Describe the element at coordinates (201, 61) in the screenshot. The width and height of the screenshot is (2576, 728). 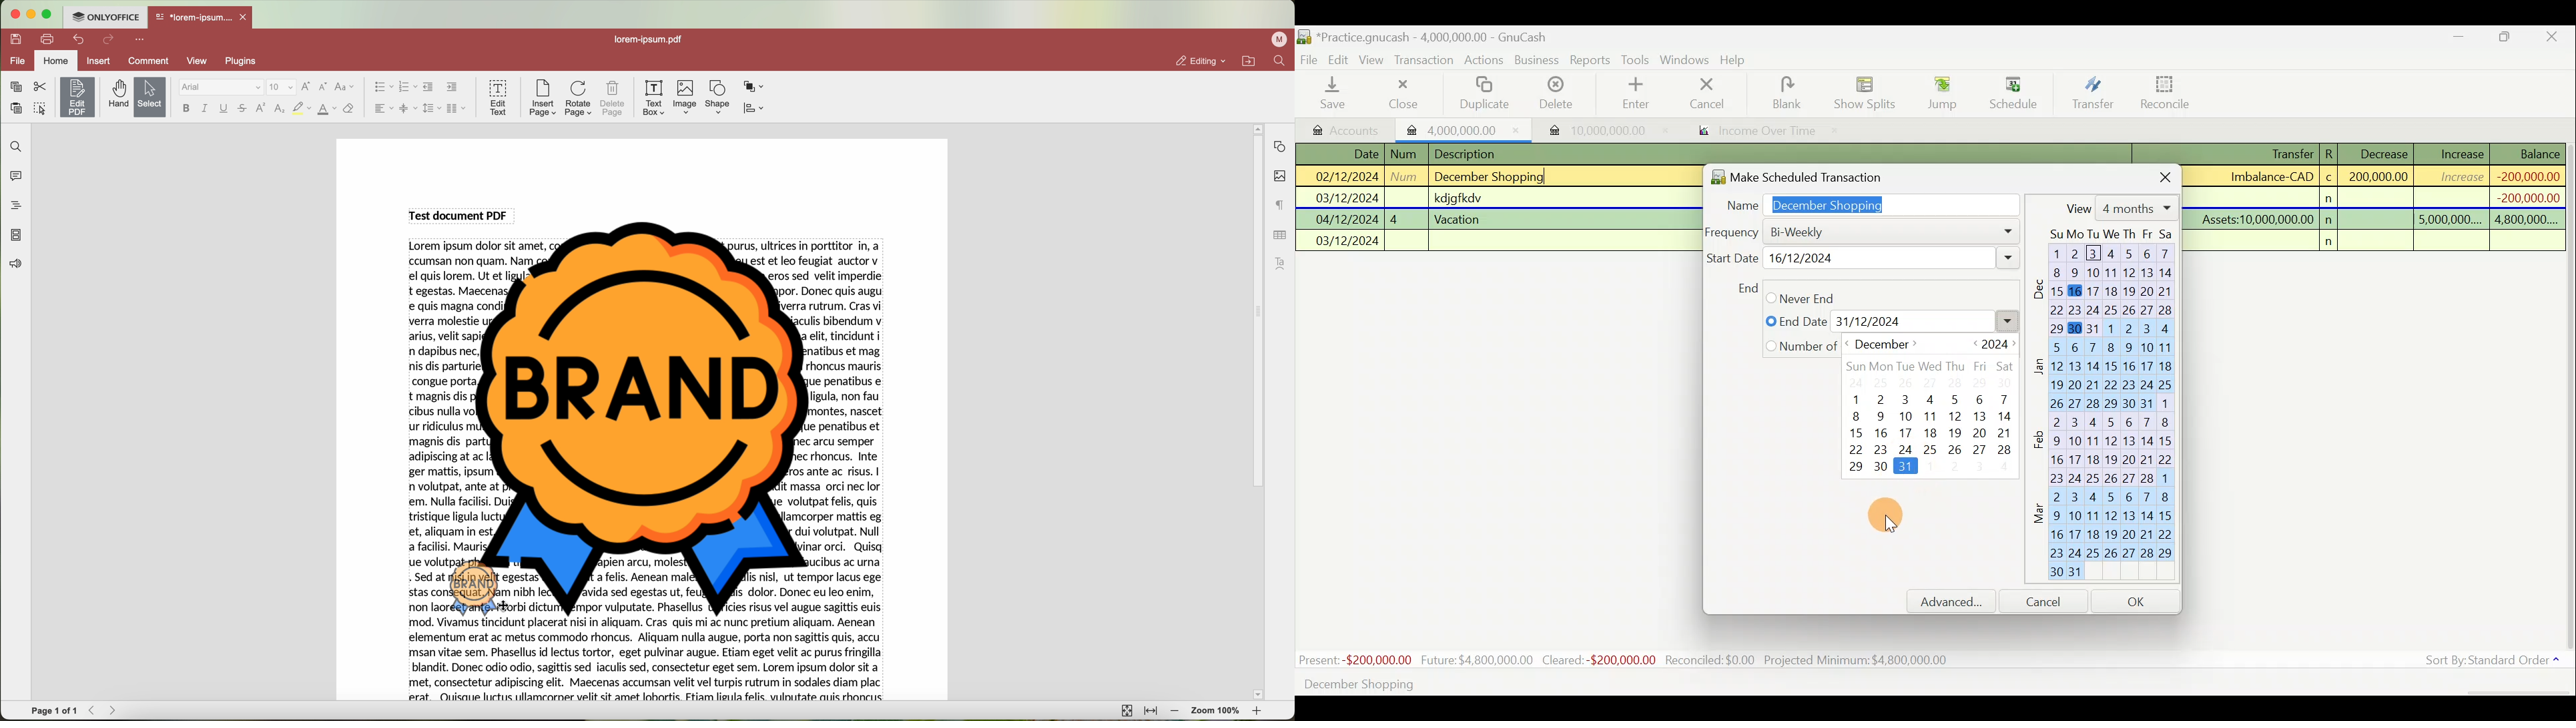
I see `view` at that location.